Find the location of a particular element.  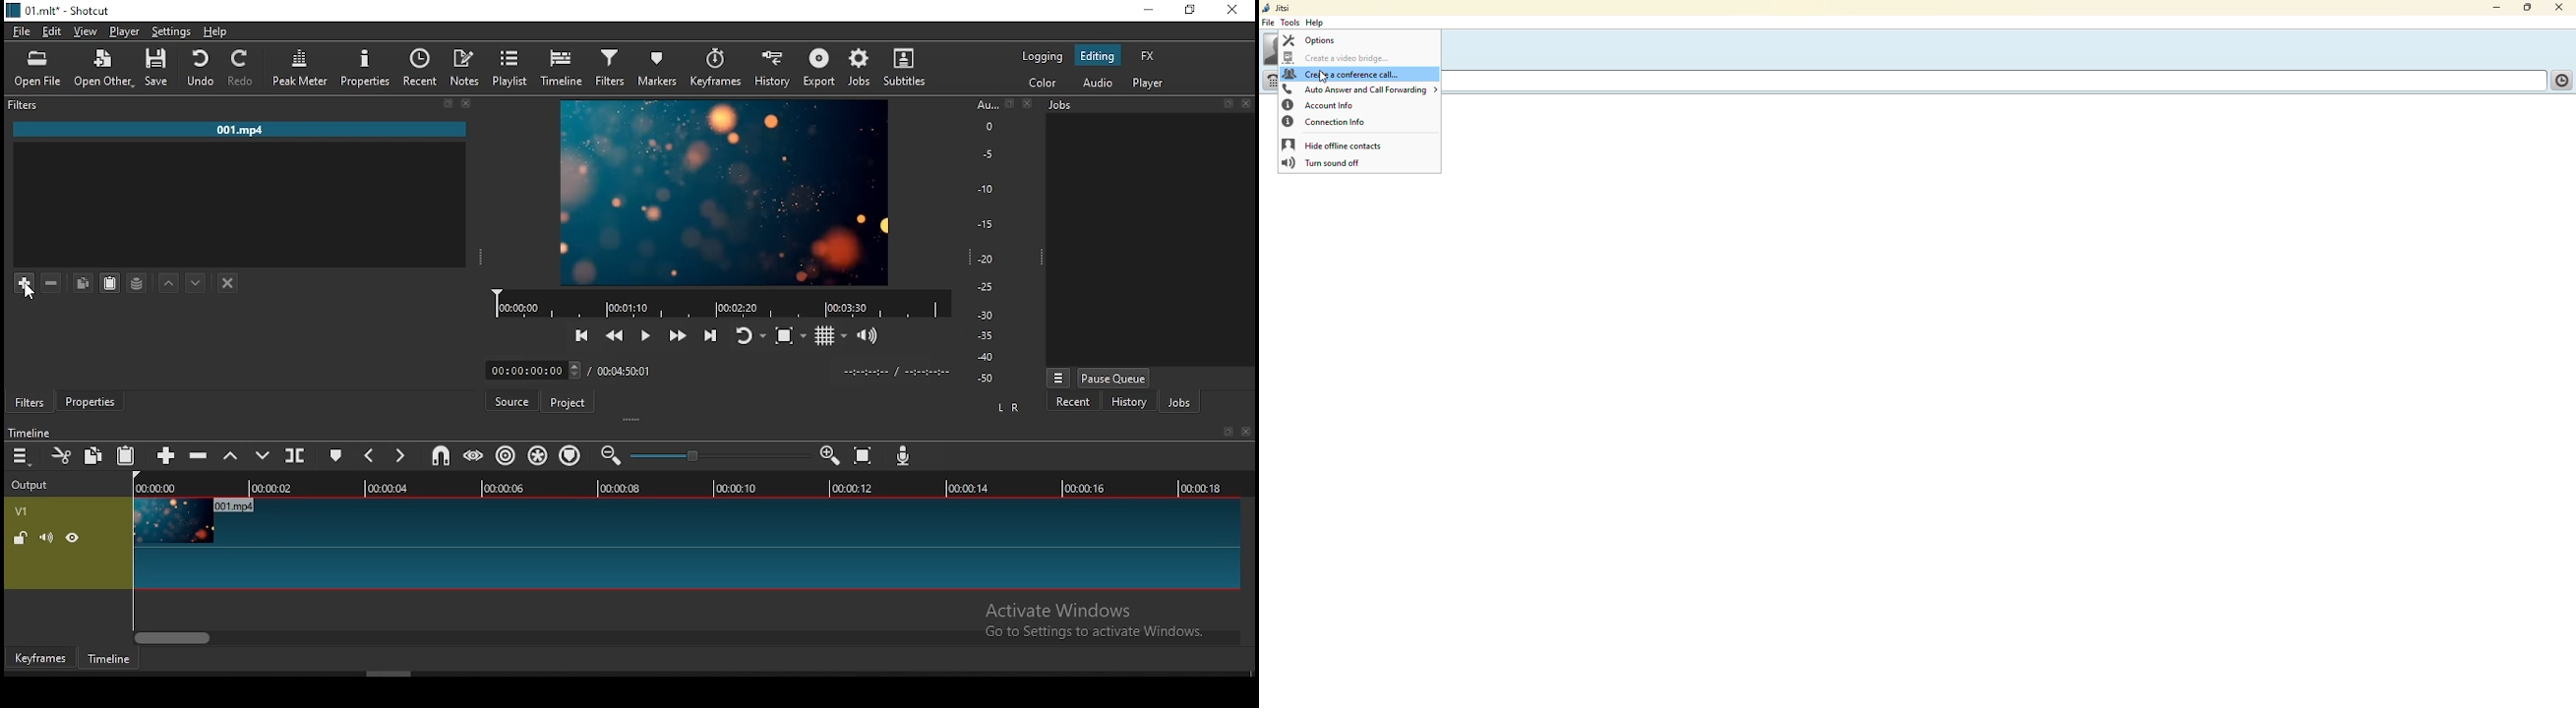

skip to previous point is located at coordinates (582, 337).